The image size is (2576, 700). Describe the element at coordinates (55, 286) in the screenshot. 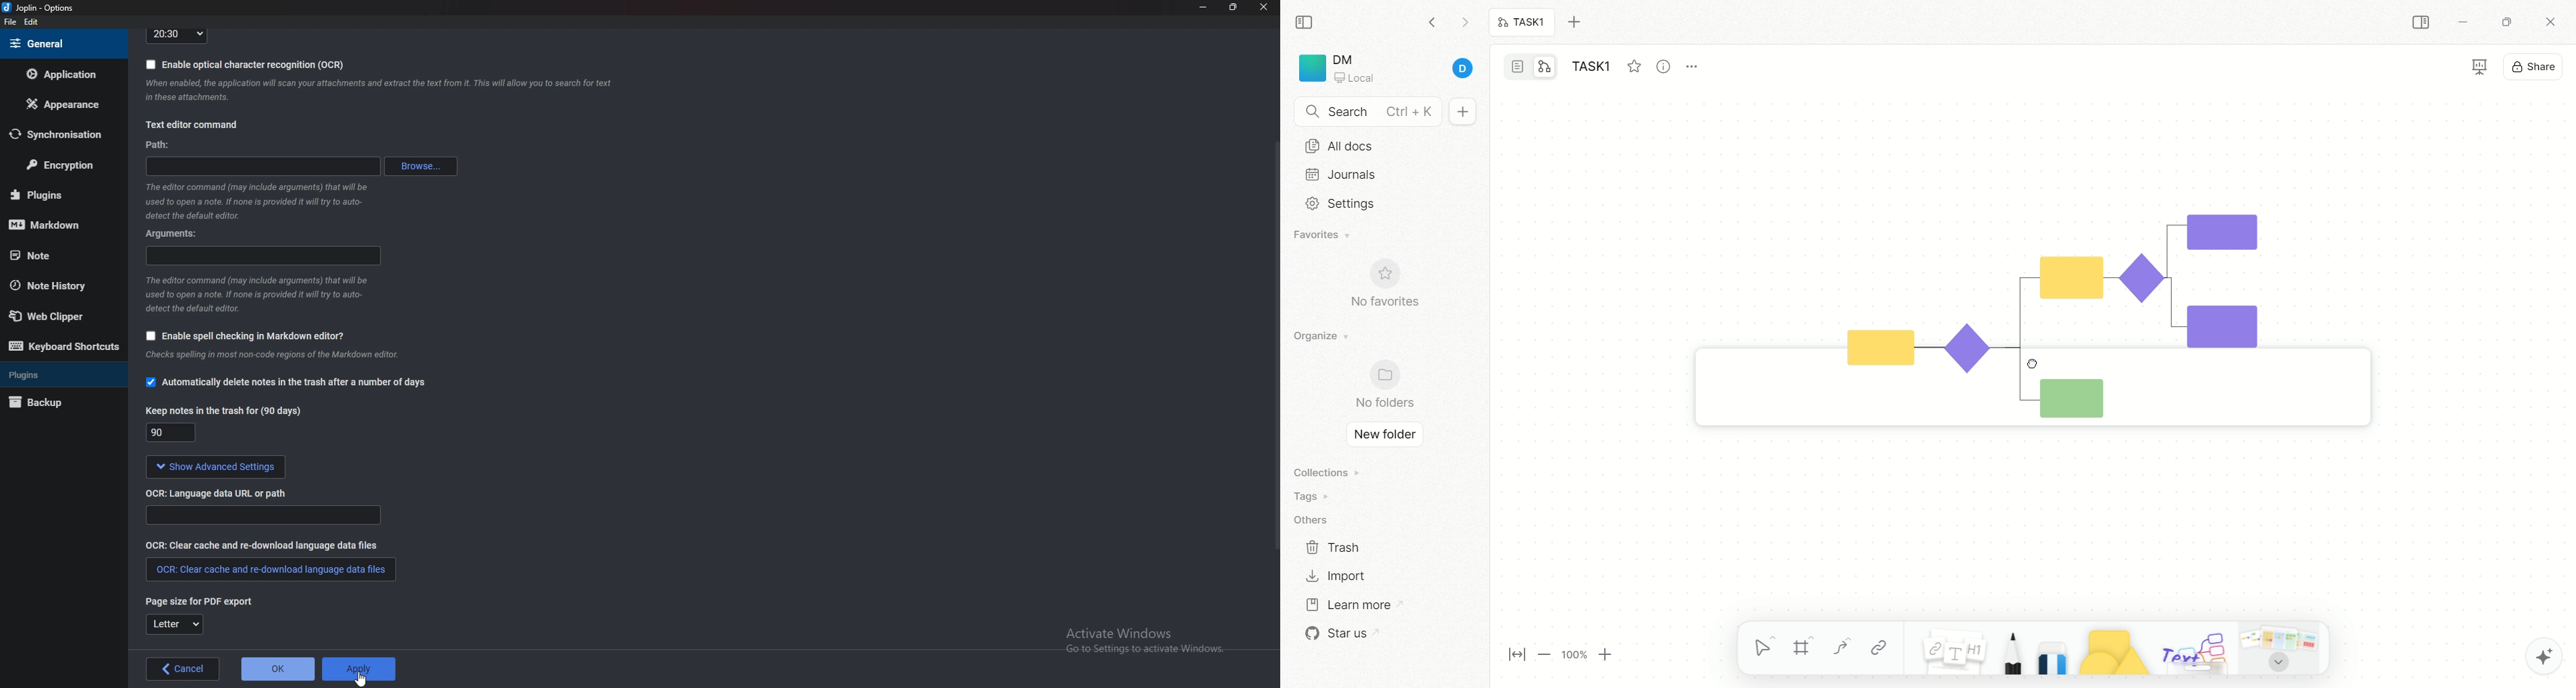

I see `Note history` at that location.